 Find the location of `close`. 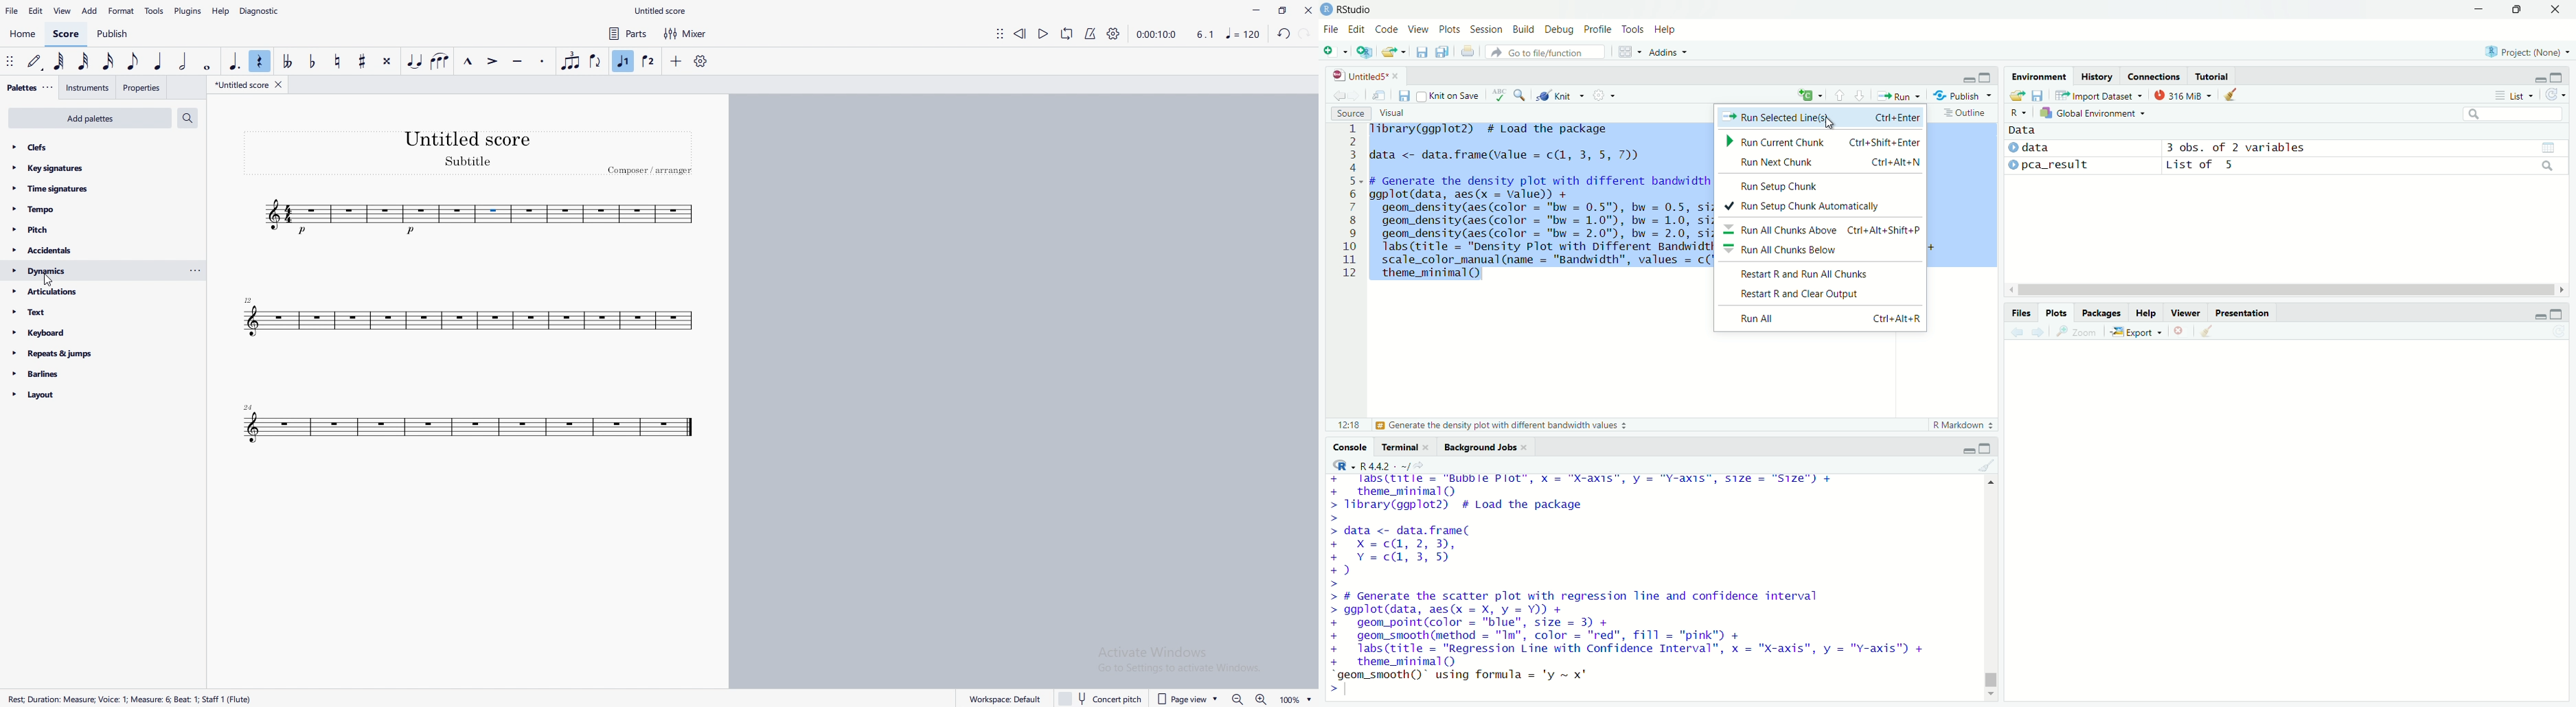

close is located at coordinates (1525, 448).